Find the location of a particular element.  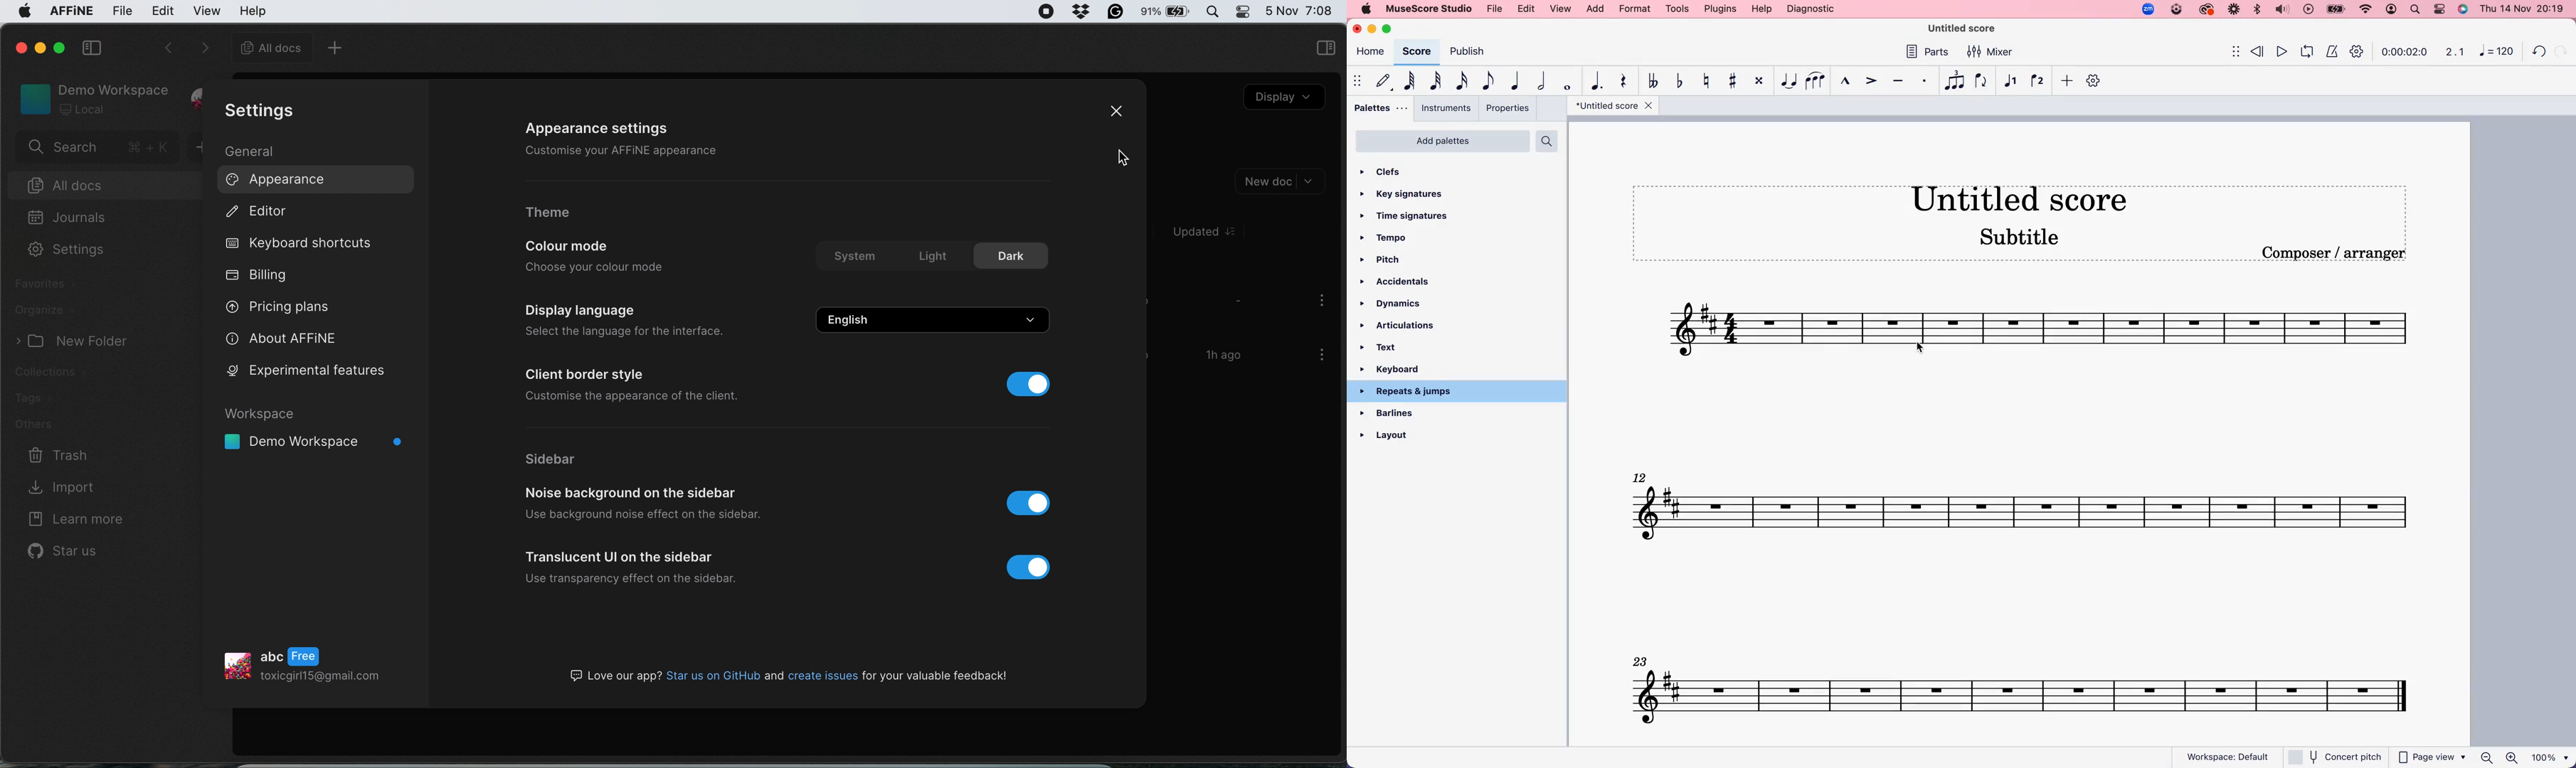

64th note is located at coordinates (1412, 80).